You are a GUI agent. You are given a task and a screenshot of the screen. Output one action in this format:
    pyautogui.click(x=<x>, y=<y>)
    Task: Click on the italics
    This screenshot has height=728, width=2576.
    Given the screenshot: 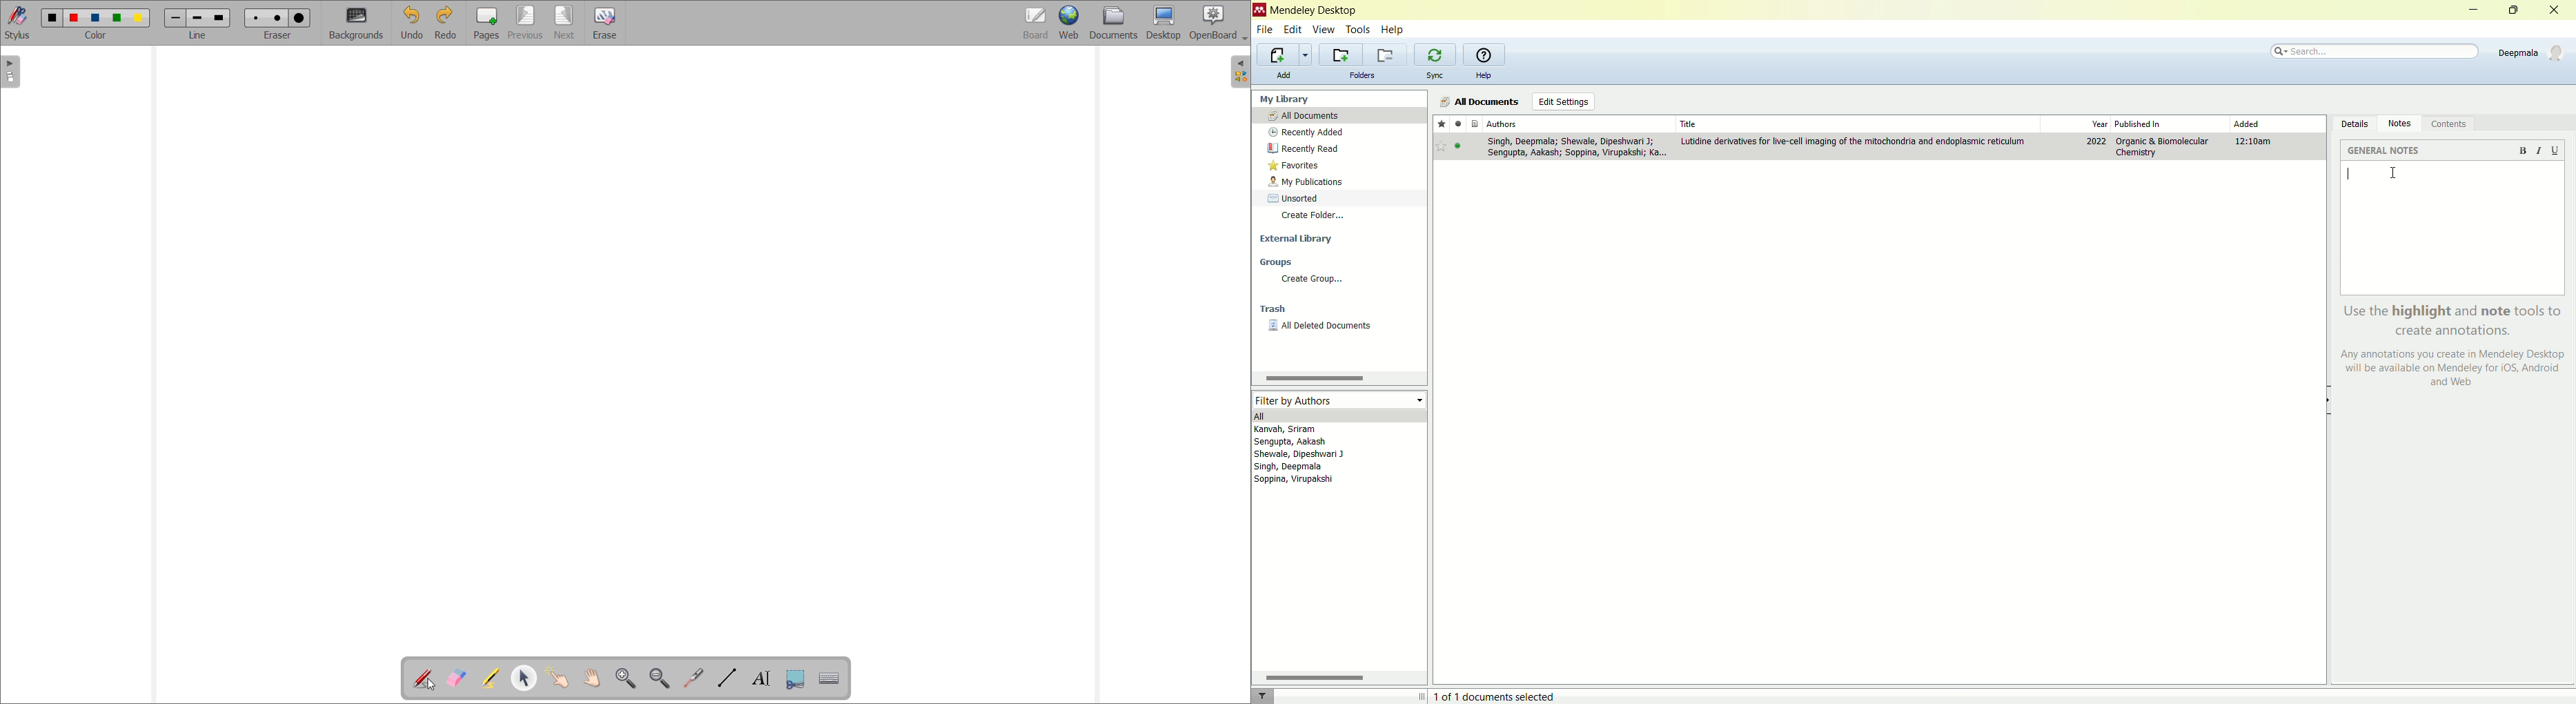 What is the action you would take?
    pyautogui.click(x=2541, y=152)
    